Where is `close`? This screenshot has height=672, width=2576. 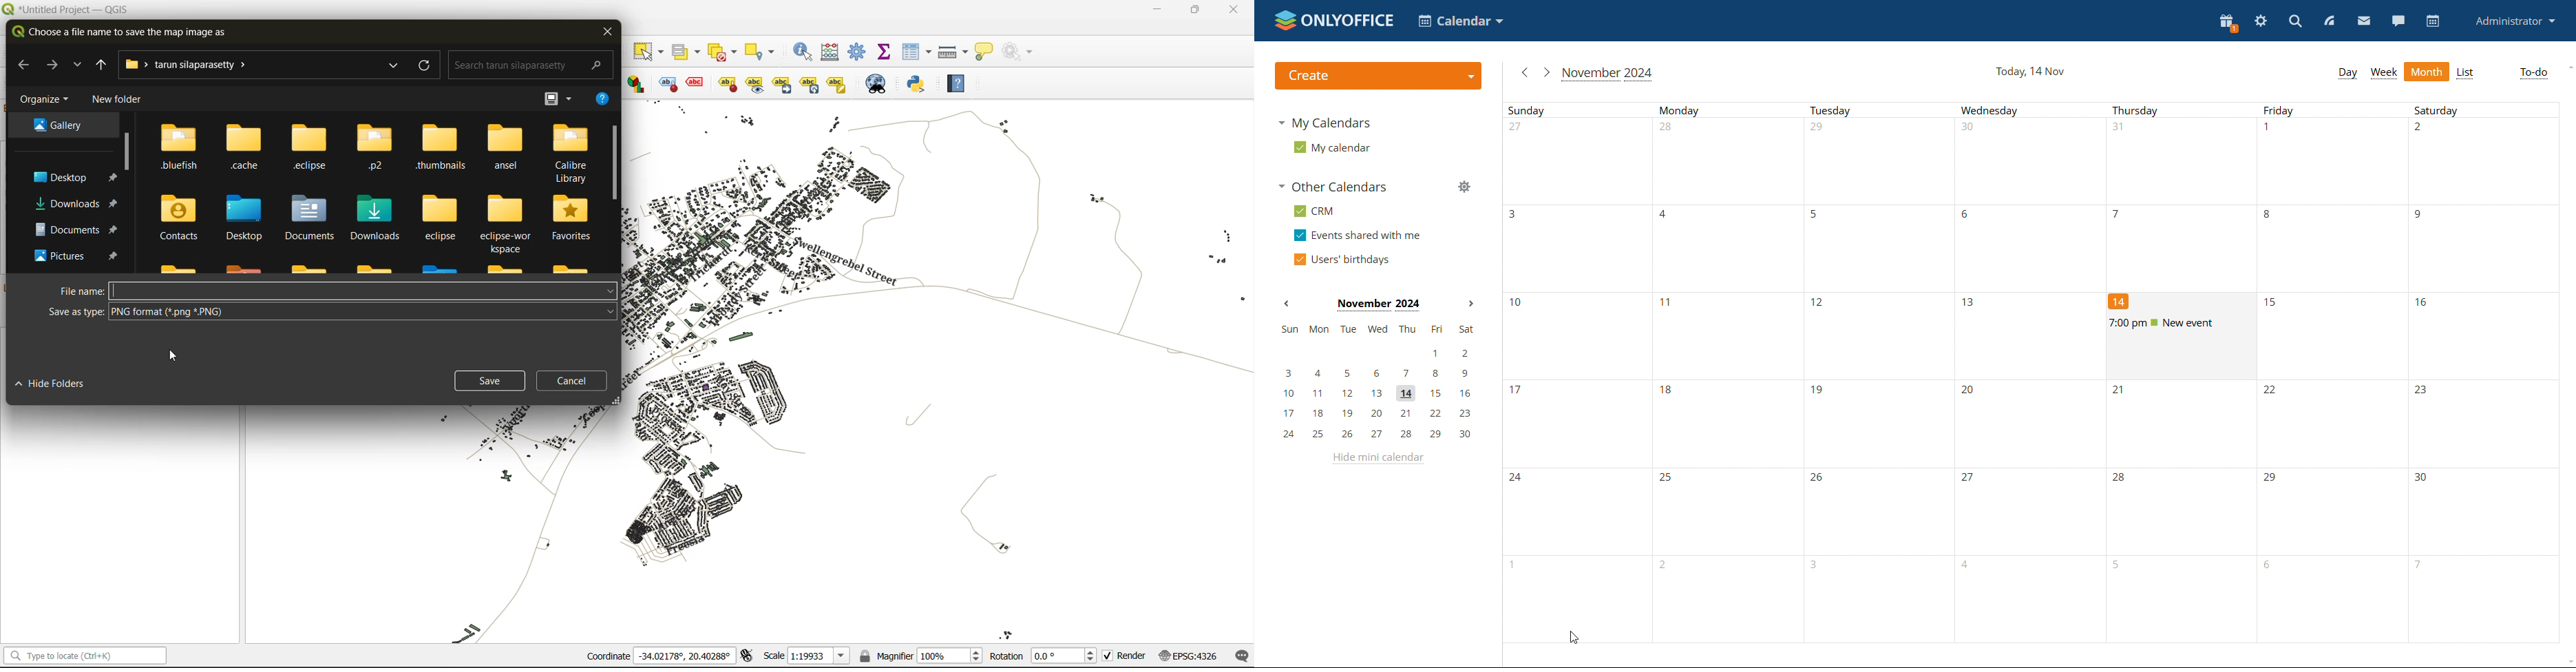 close is located at coordinates (1234, 9).